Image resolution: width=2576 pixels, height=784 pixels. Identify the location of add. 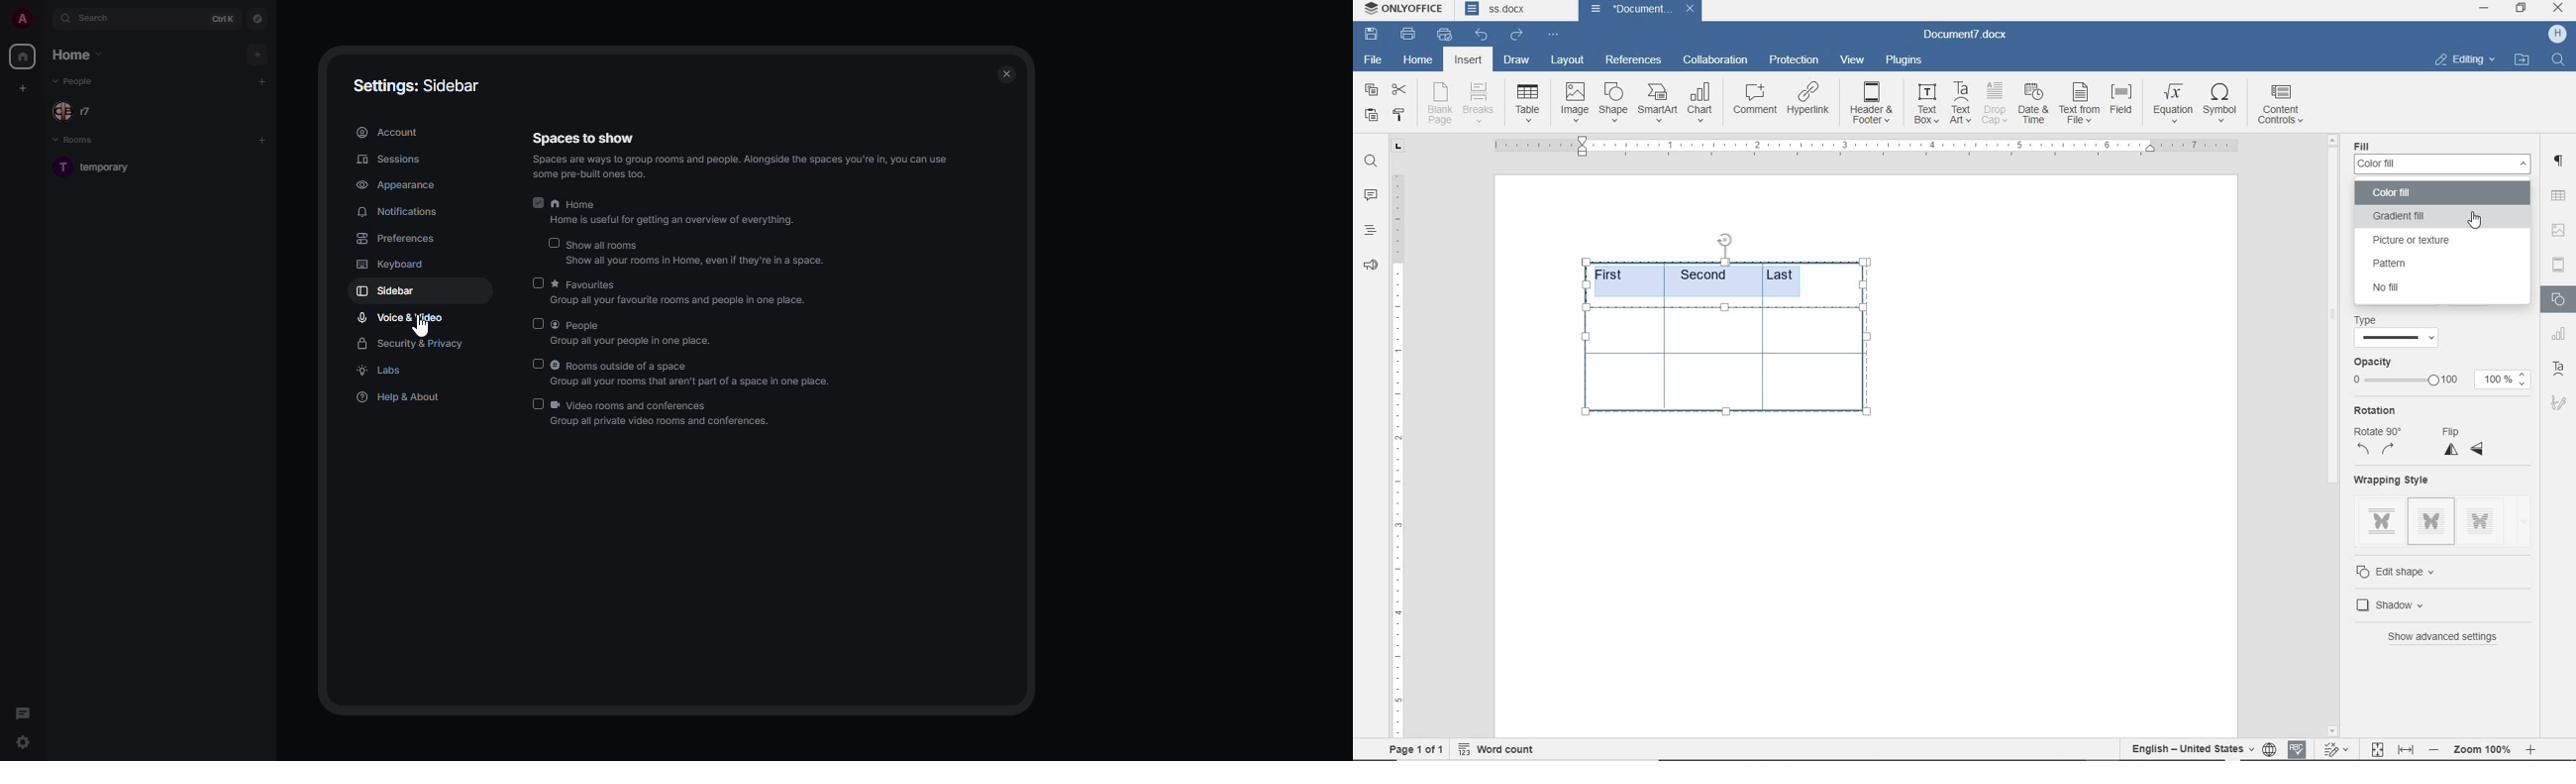
(258, 53).